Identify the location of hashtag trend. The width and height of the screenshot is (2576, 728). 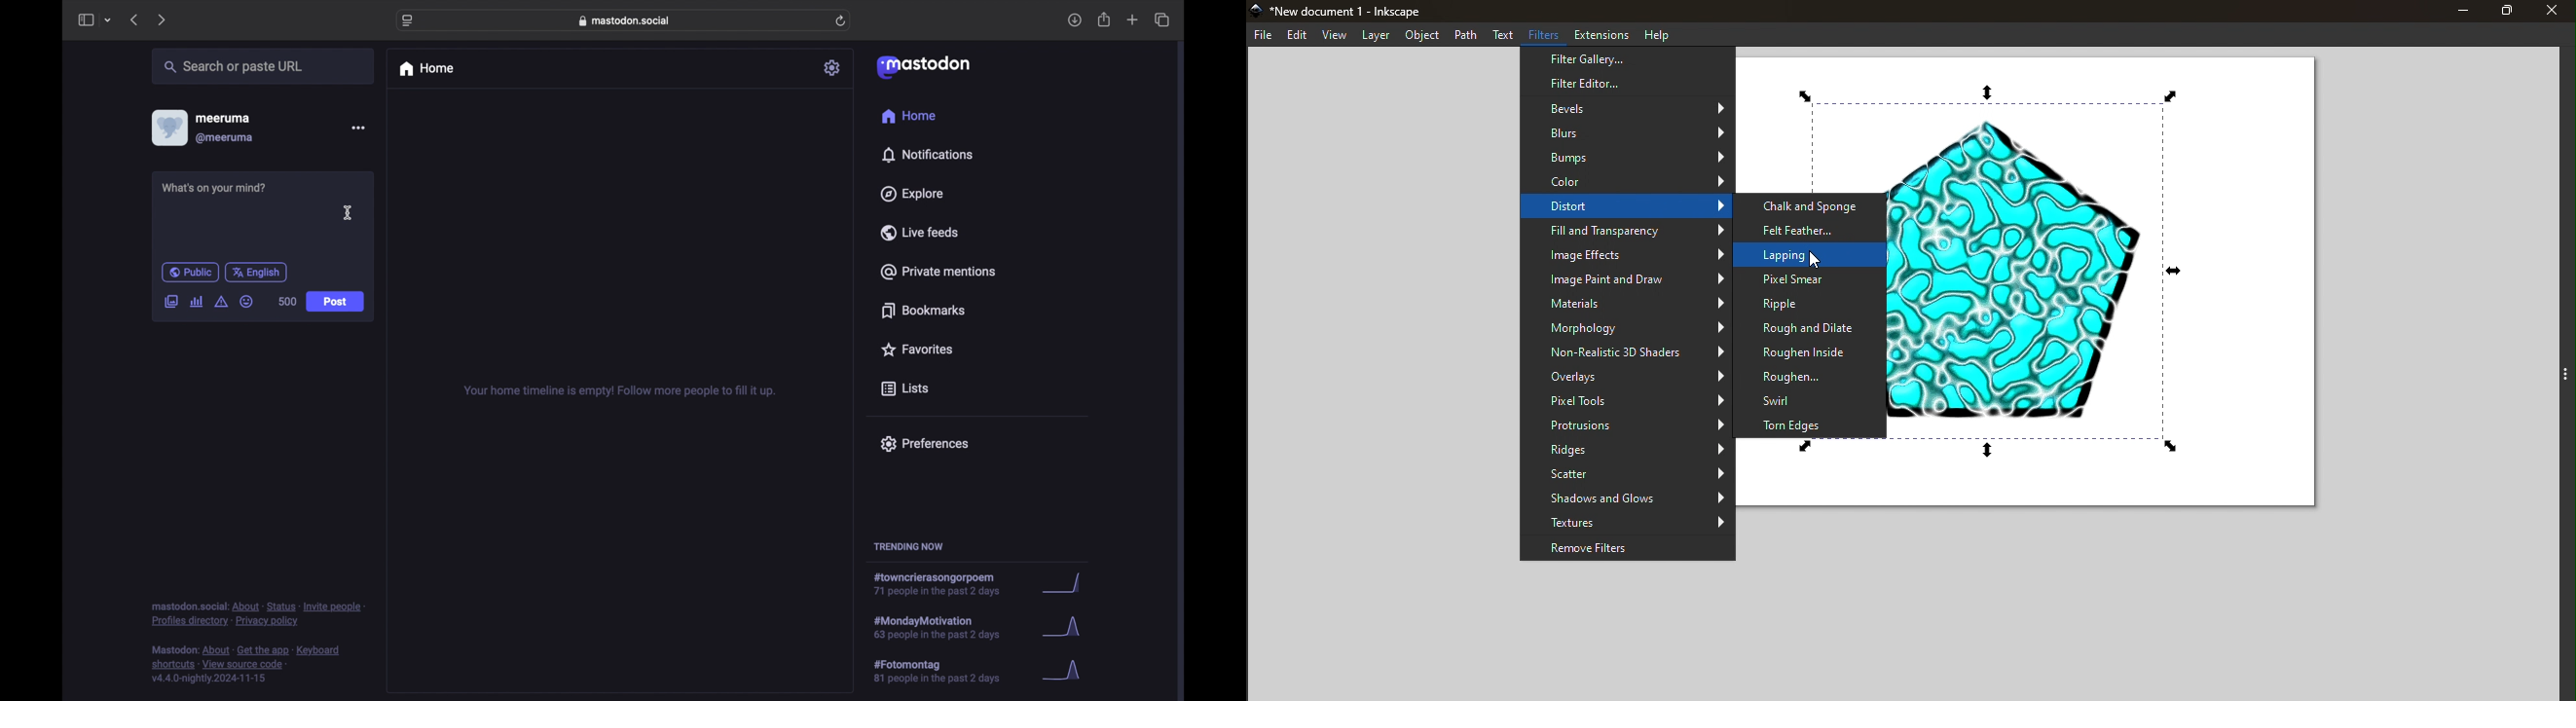
(942, 584).